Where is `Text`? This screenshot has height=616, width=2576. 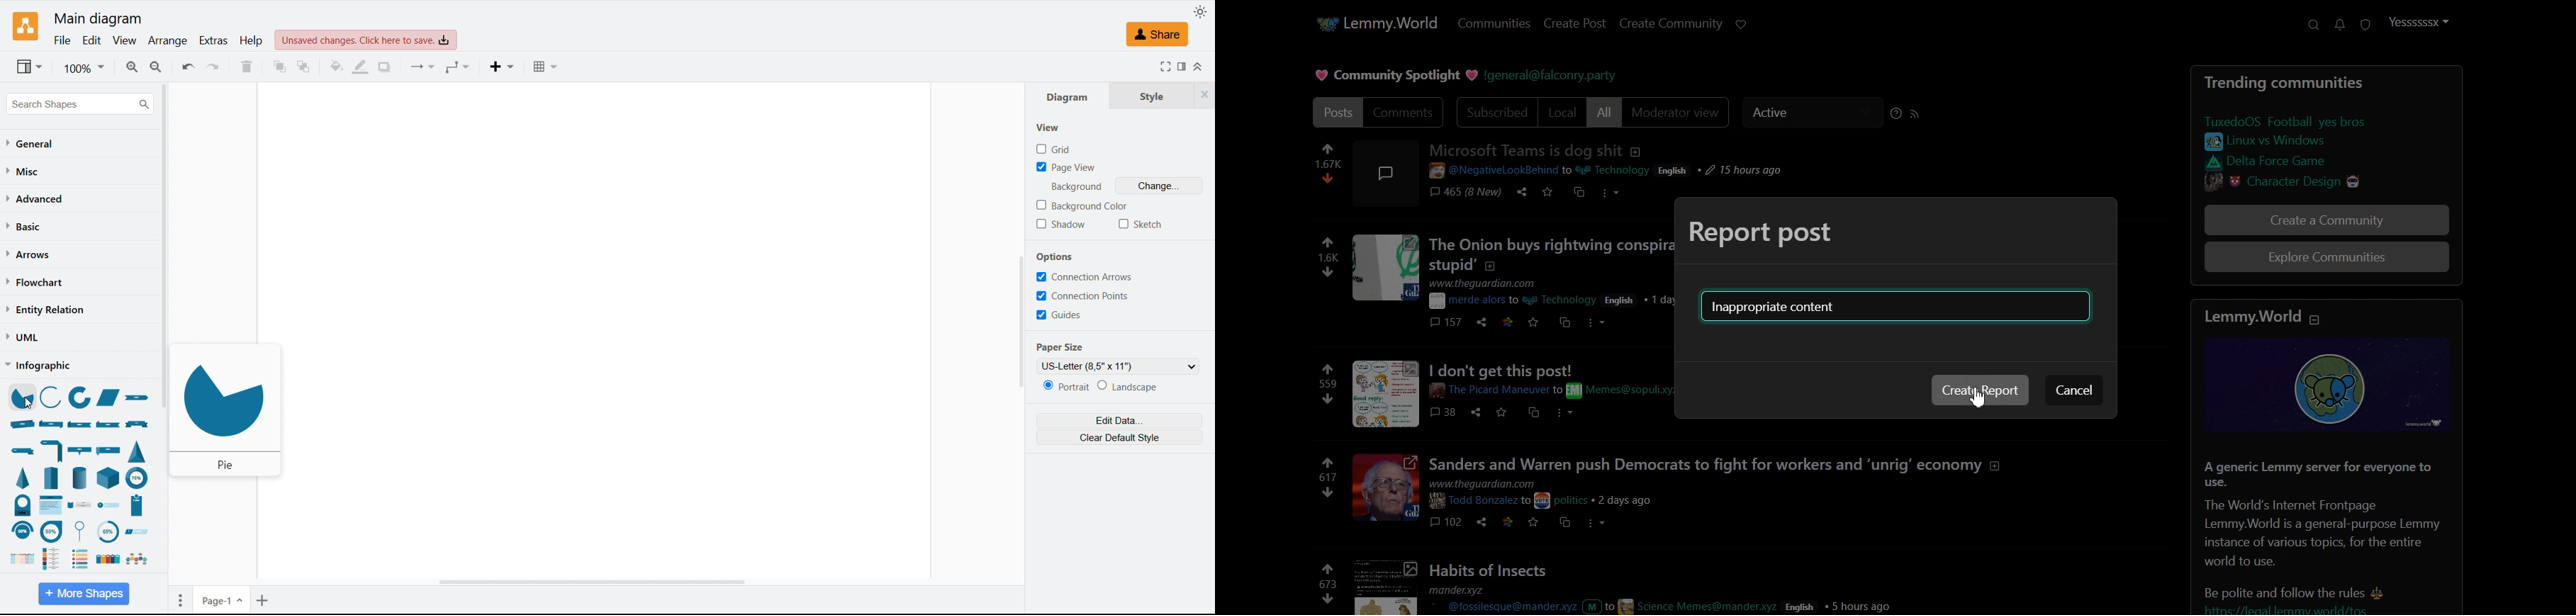 Text is located at coordinates (2325, 83).